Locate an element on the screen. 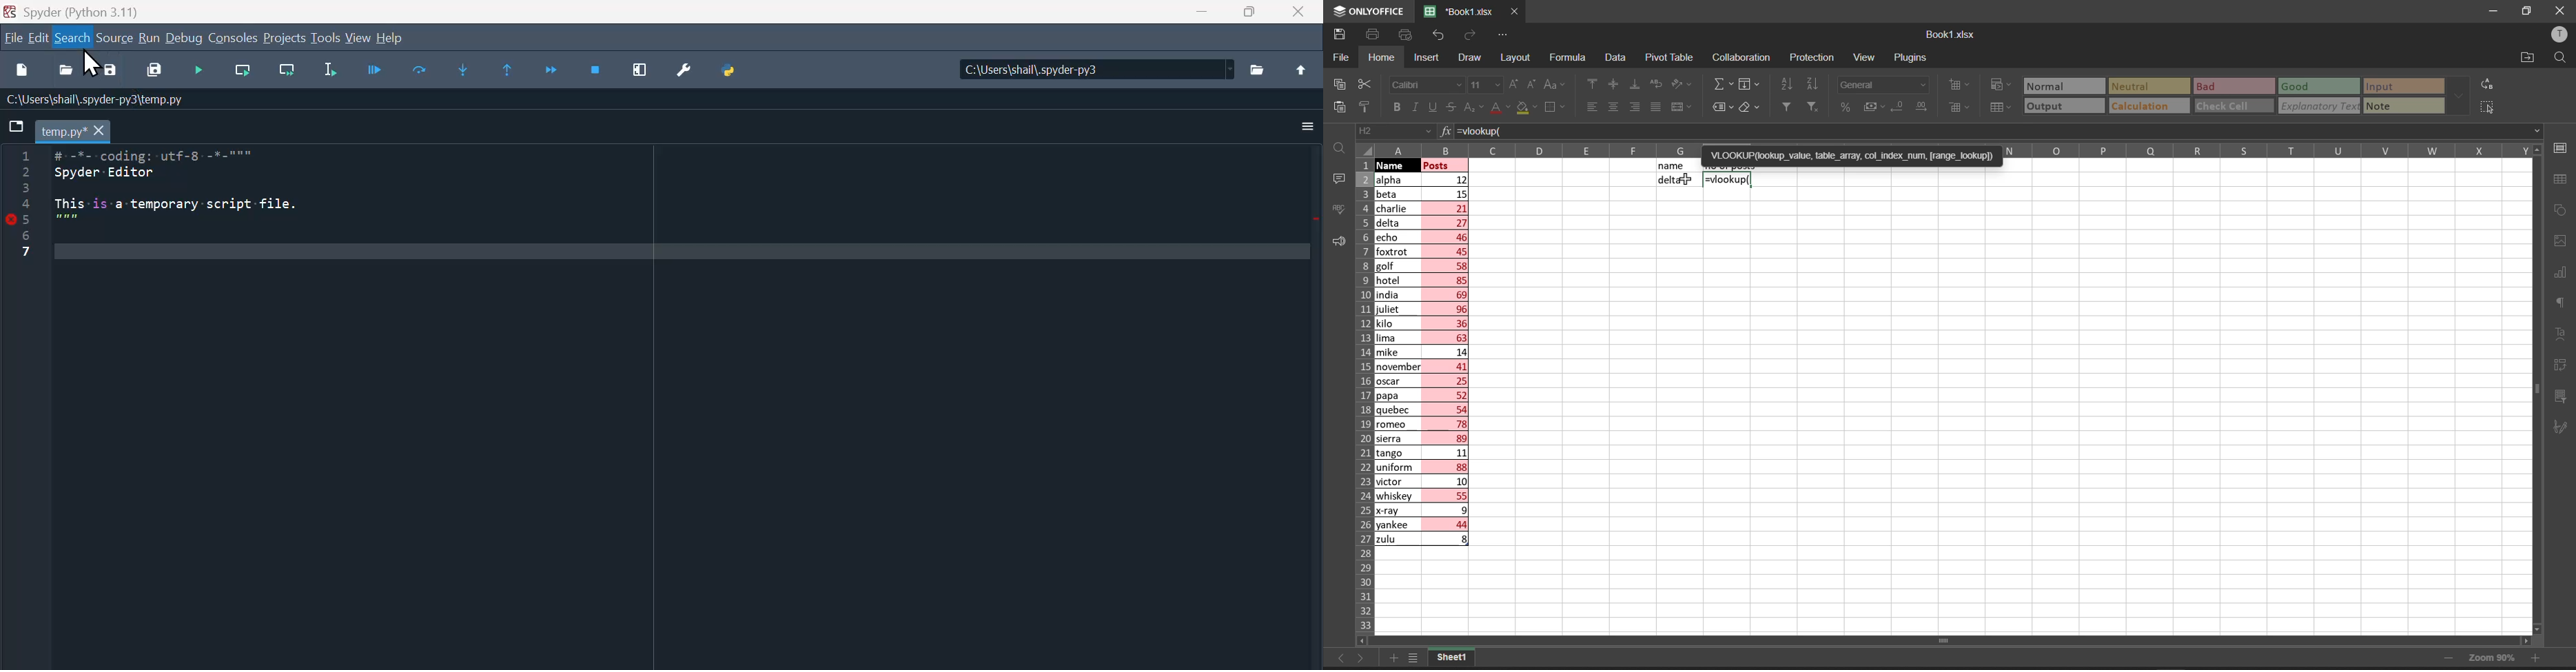 Image resolution: width=2576 pixels, height=672 pixels. align center is located at coordinates (1612, 108).